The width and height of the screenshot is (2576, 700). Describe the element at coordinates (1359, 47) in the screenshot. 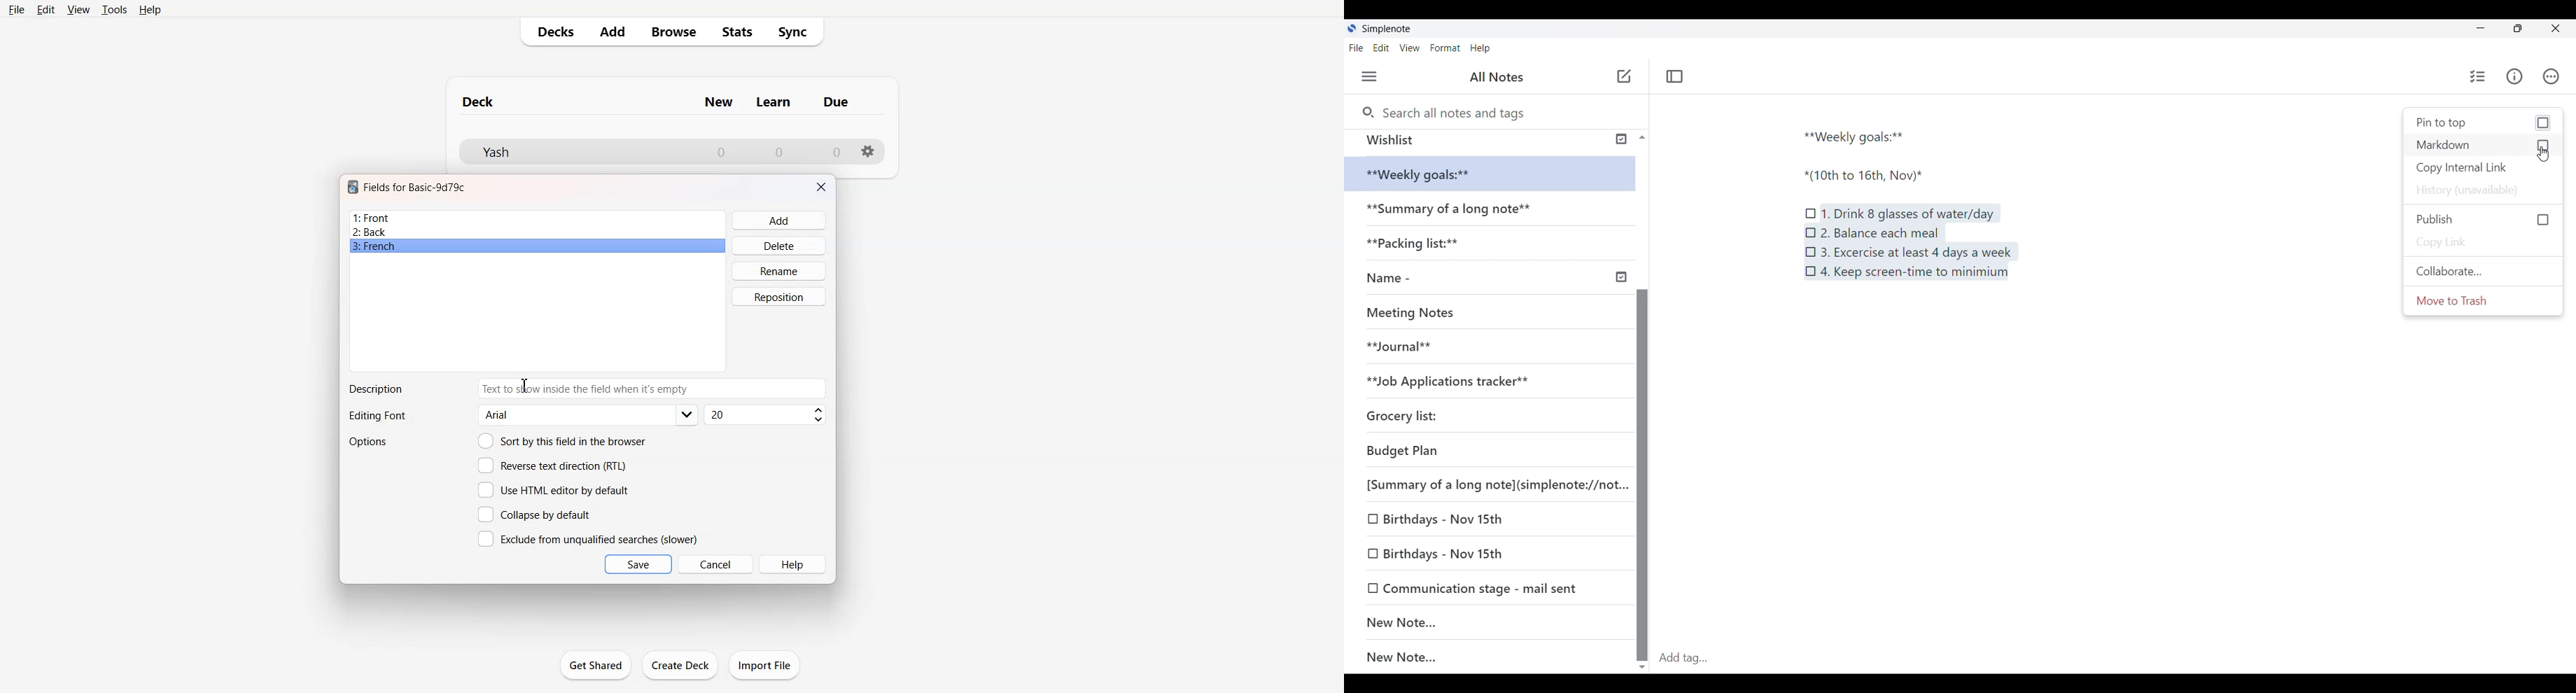

I see `File` at that location.